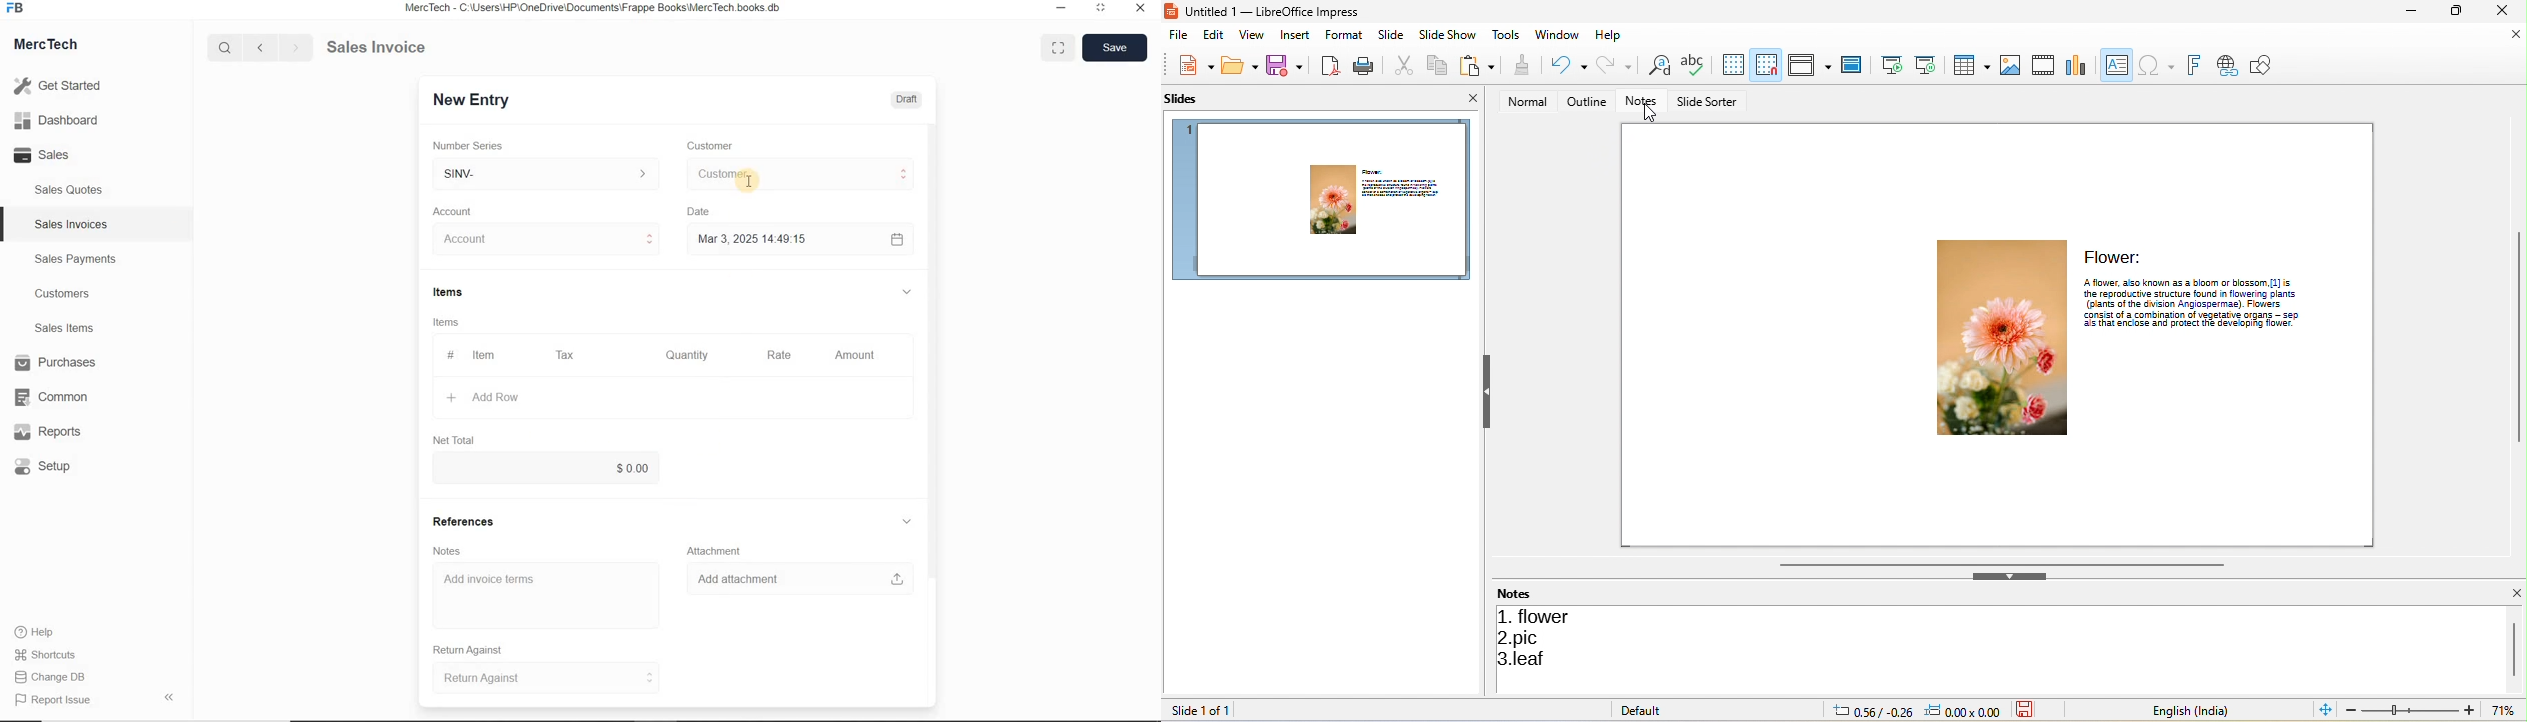  I want to click on paste, so click(1480, 65).